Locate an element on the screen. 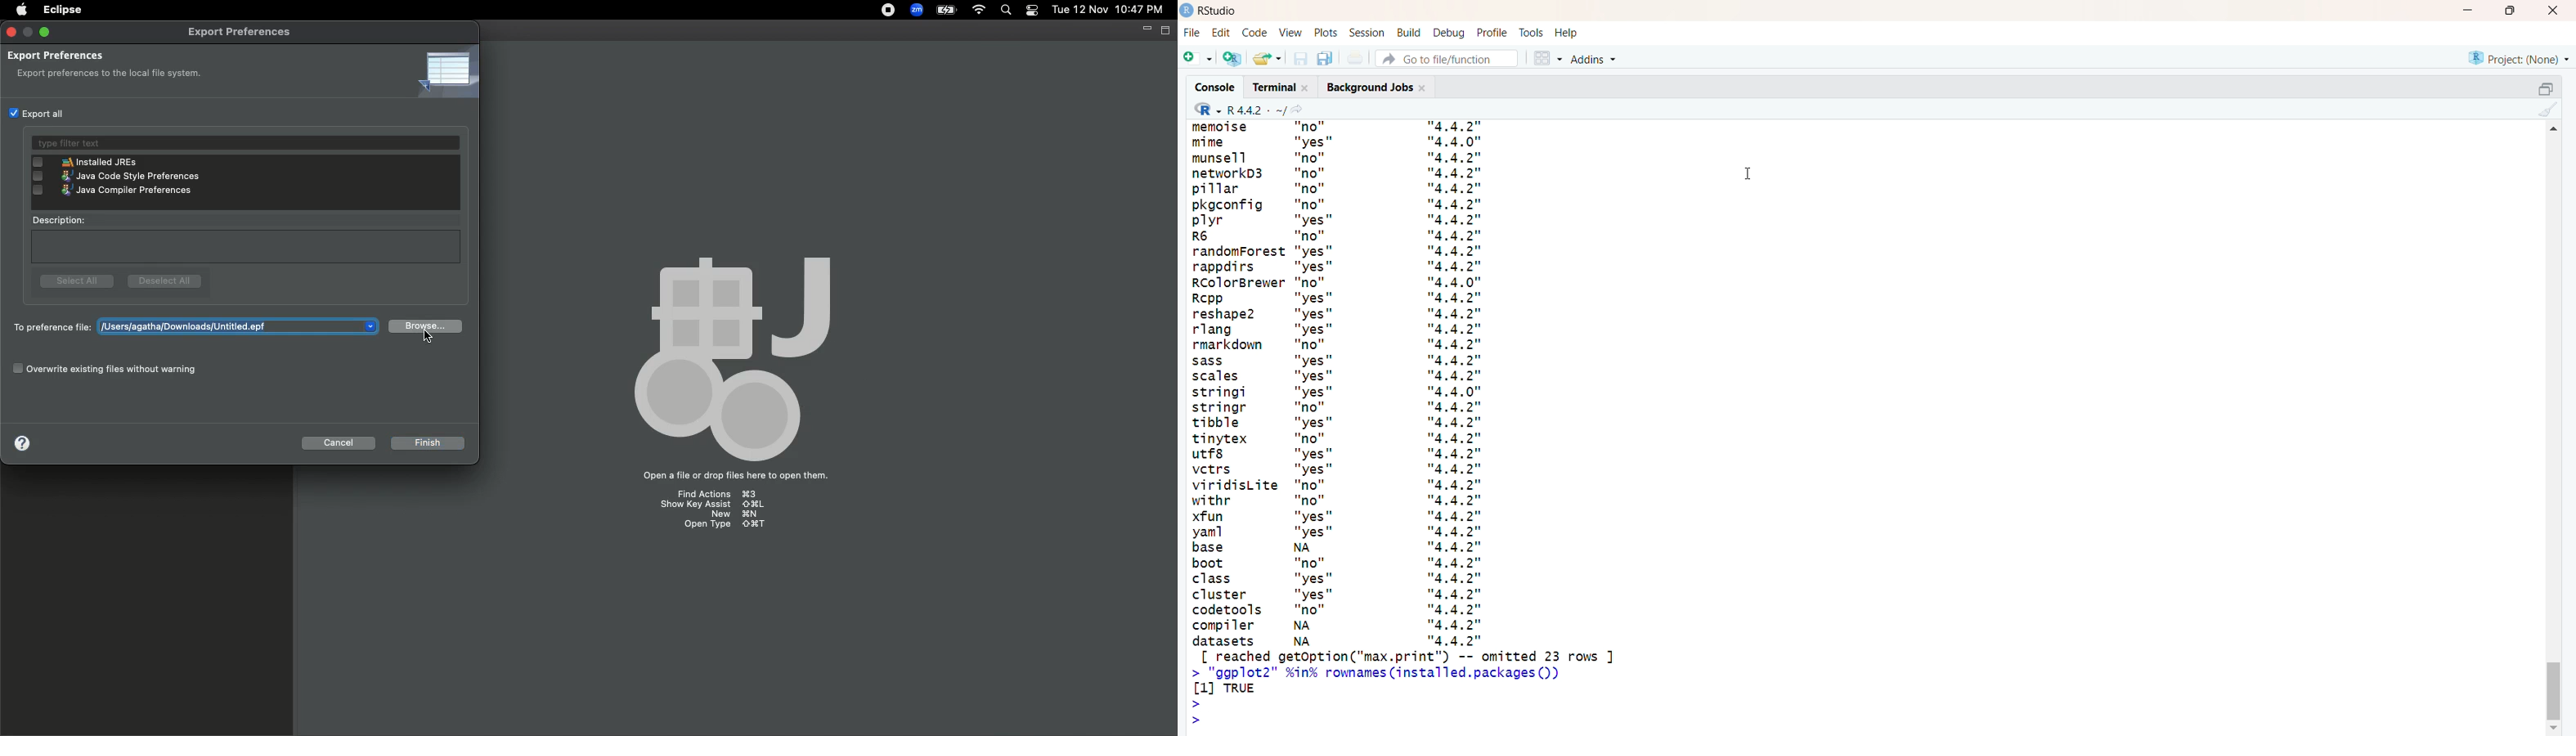 Image resolution: width=2576 pixels, height=756 pixels. clear console is located at coordinates (2547, 111).